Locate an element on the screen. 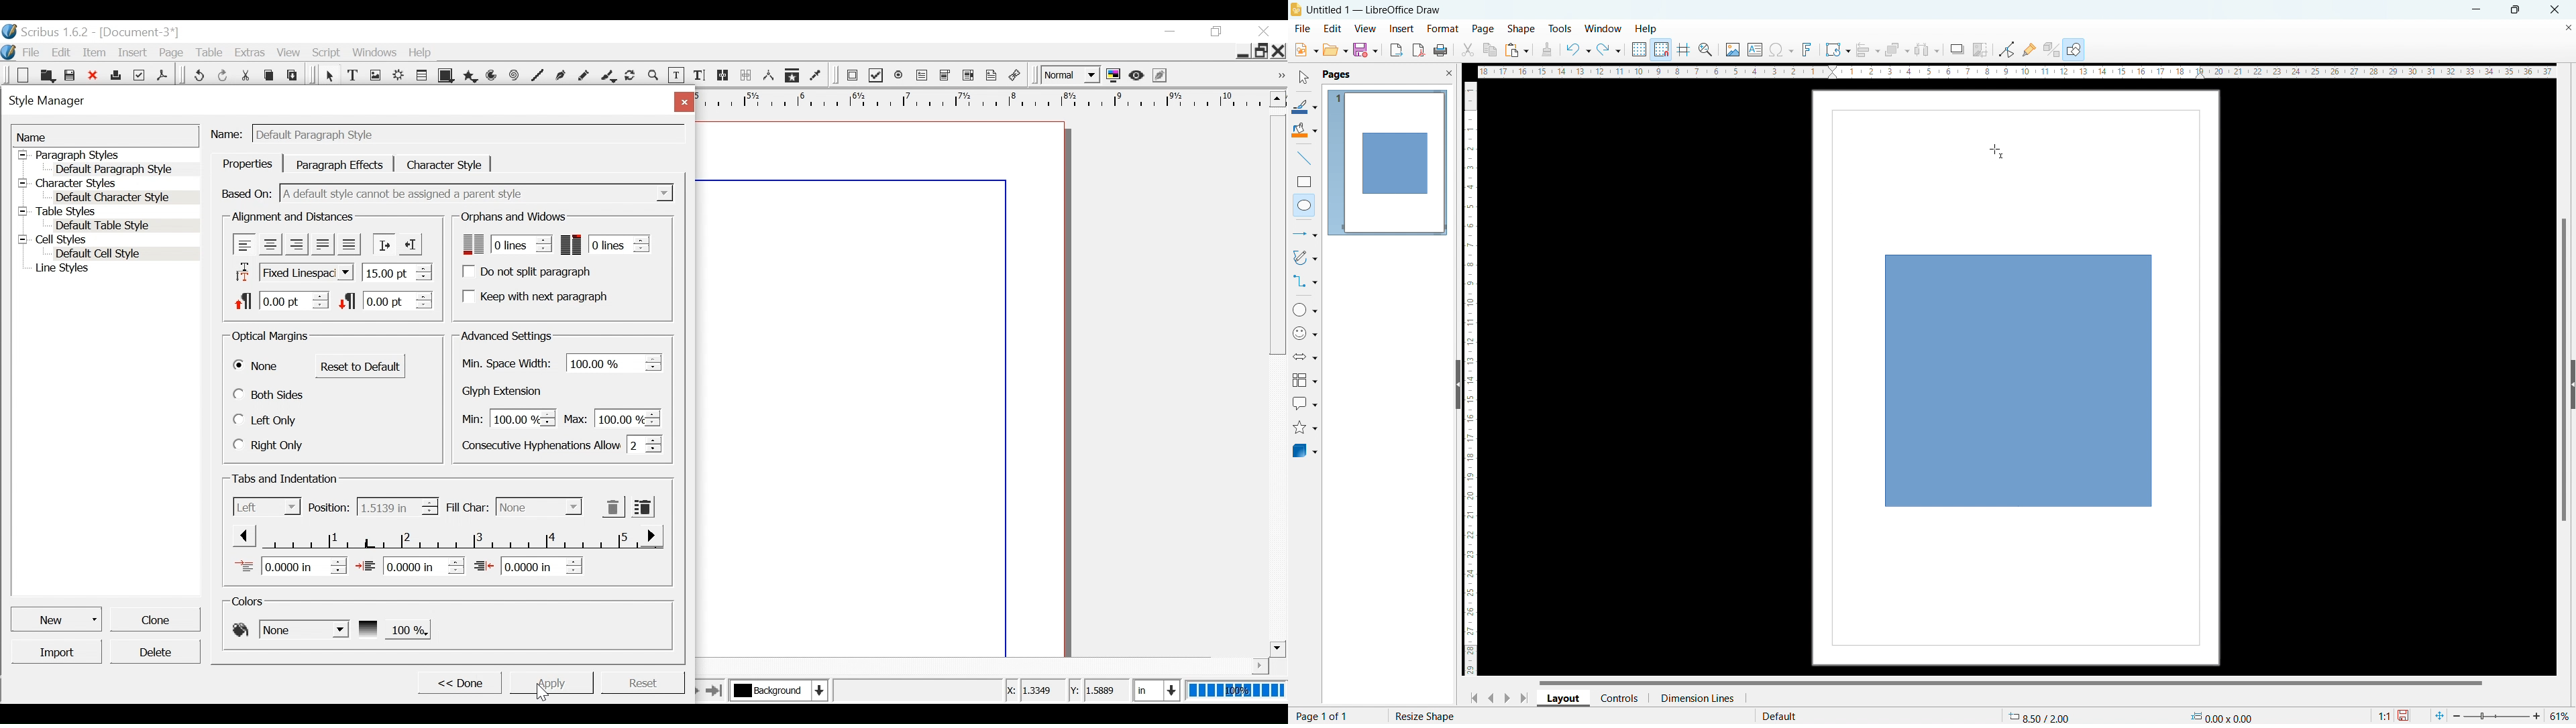  Edit in Preview mode is located at coordinates (1161, 75).